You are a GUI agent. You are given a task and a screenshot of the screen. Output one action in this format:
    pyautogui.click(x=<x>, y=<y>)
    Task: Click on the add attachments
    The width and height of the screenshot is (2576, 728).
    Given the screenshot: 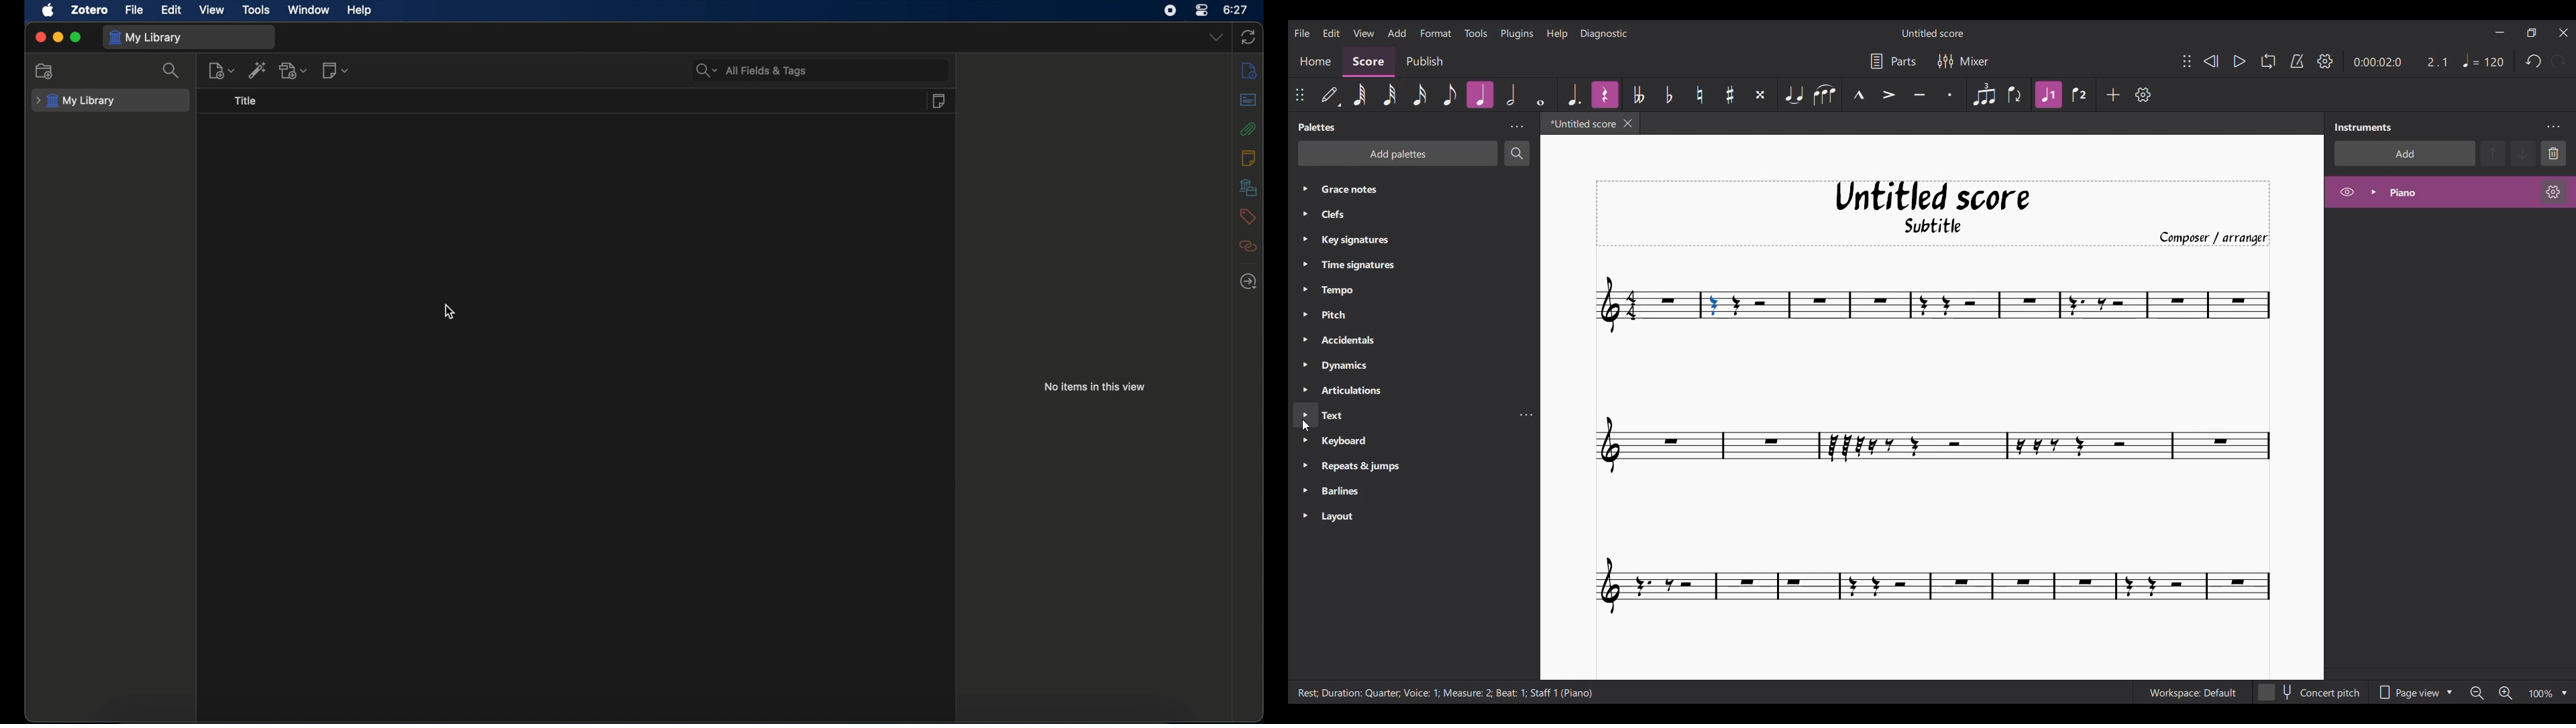 What is the action you would take?
    pyautogui.click(x=293, y=70)
    